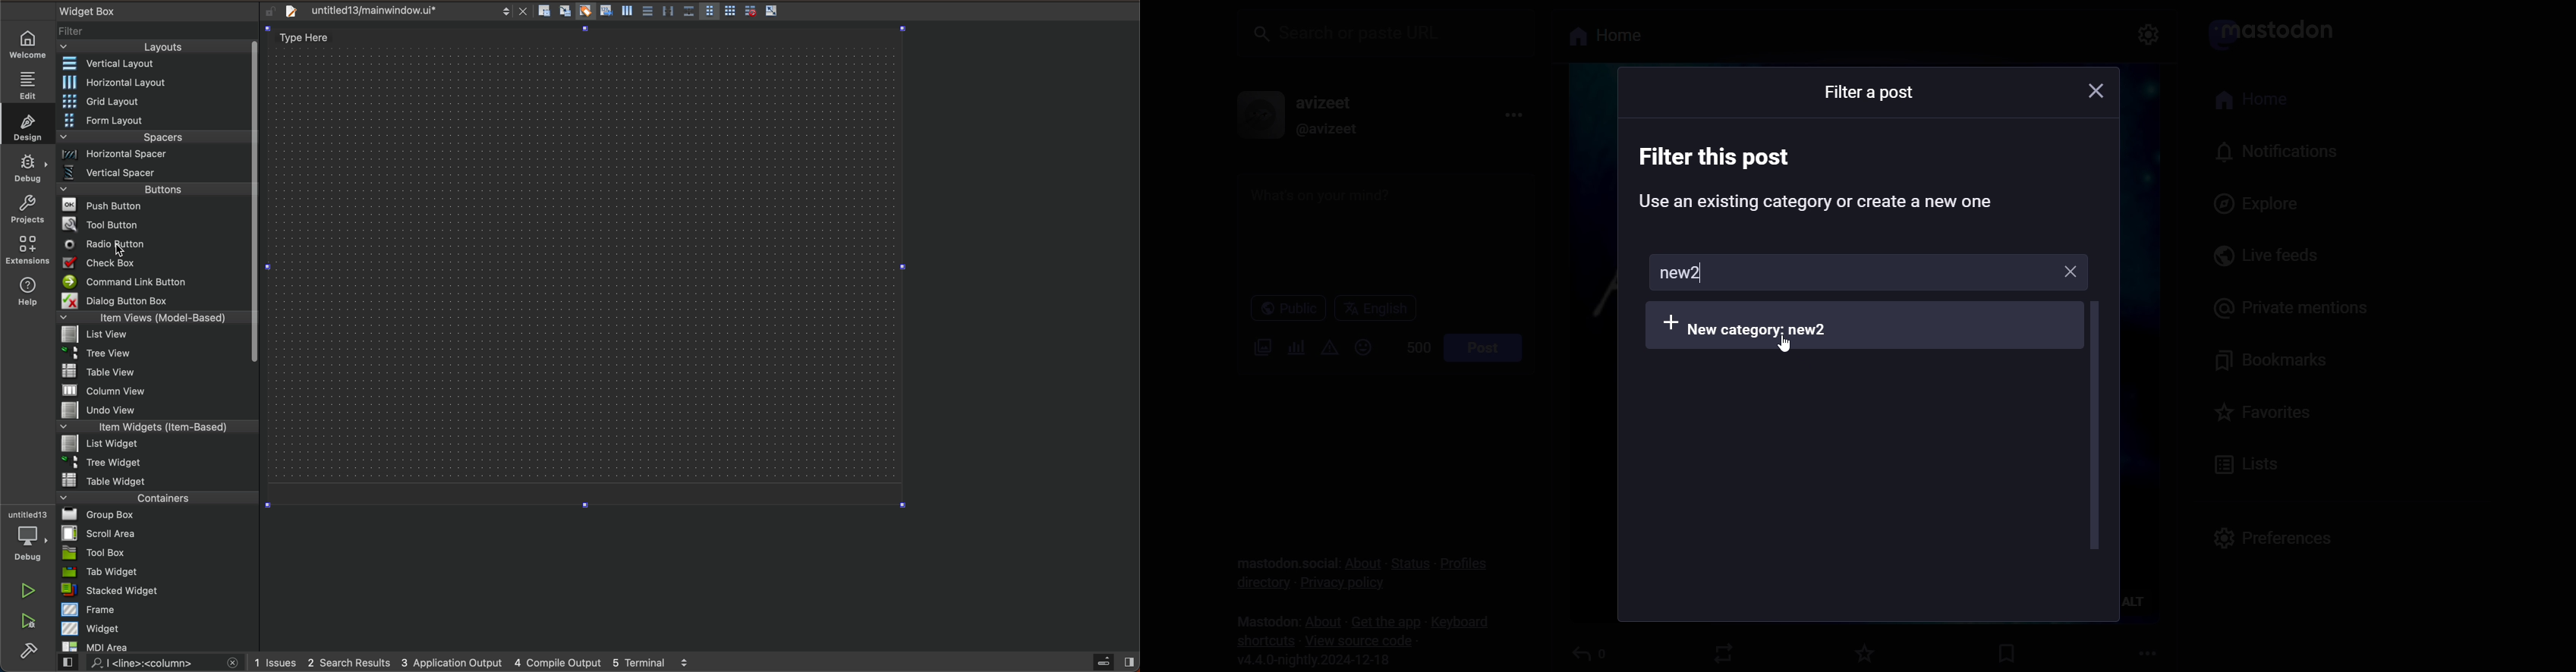  What do you see at coordinates (159, 571) in the screenshot?
I see `tab` at bounding box center [159, 571].